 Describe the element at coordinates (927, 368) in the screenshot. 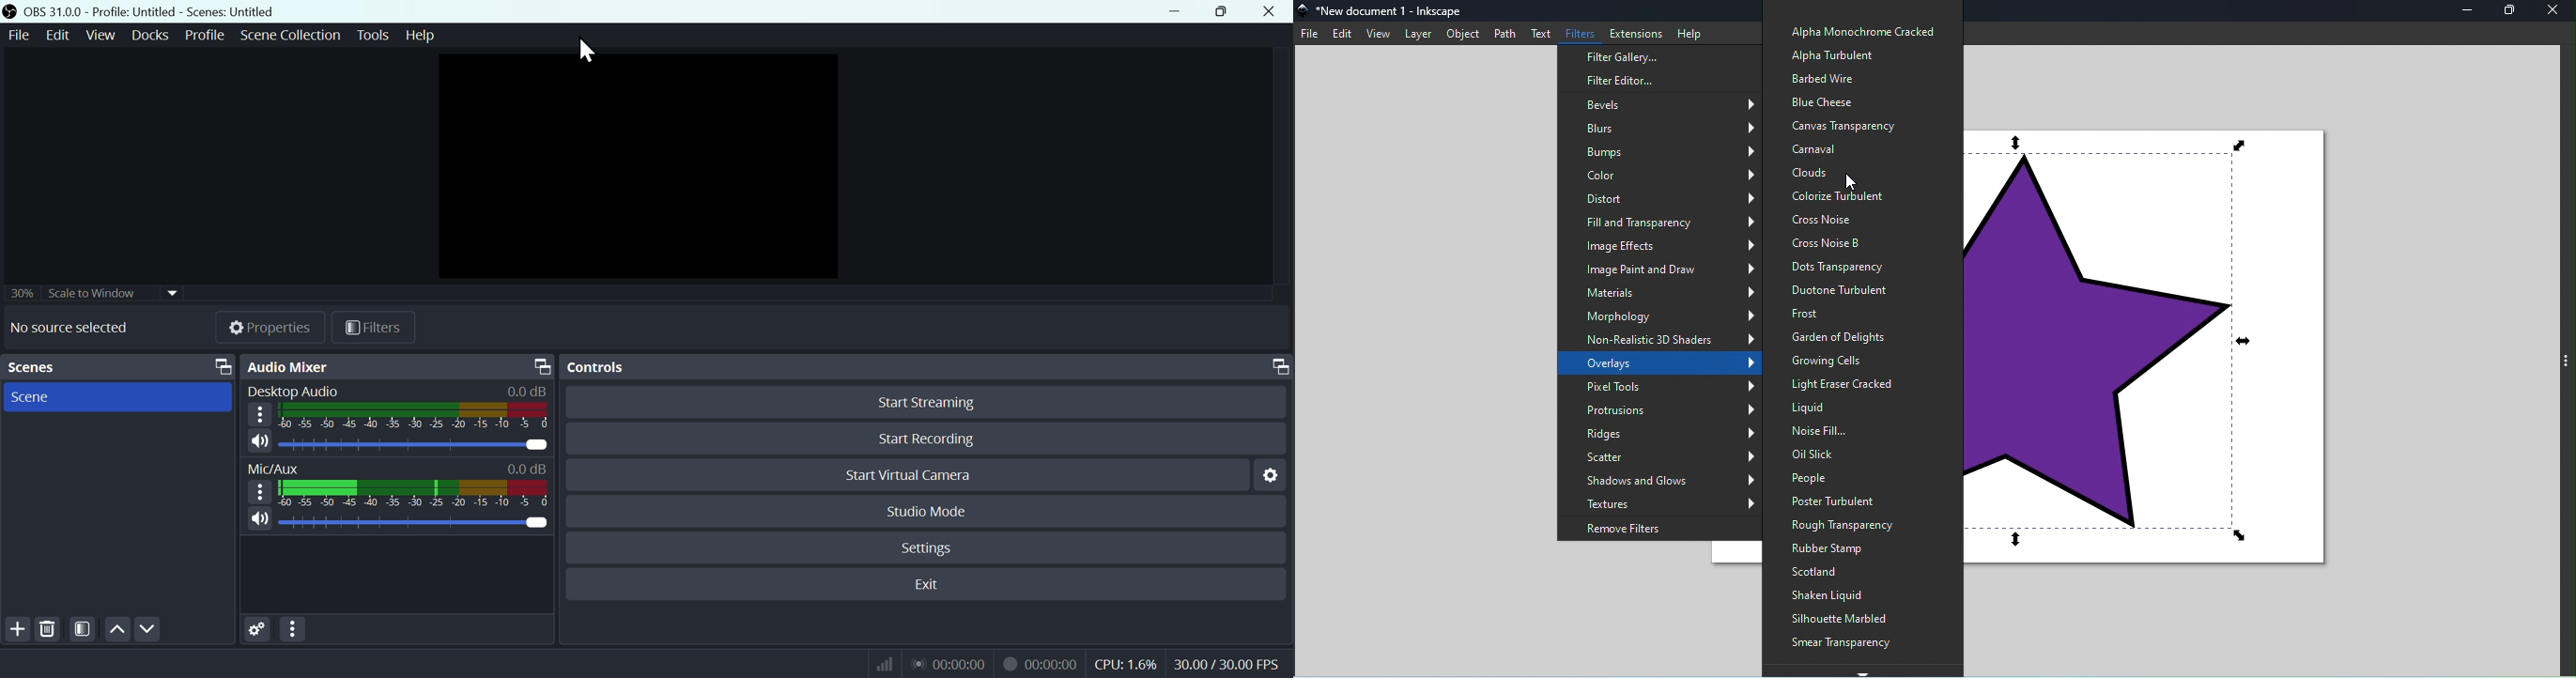

I see `Controls` at that location.